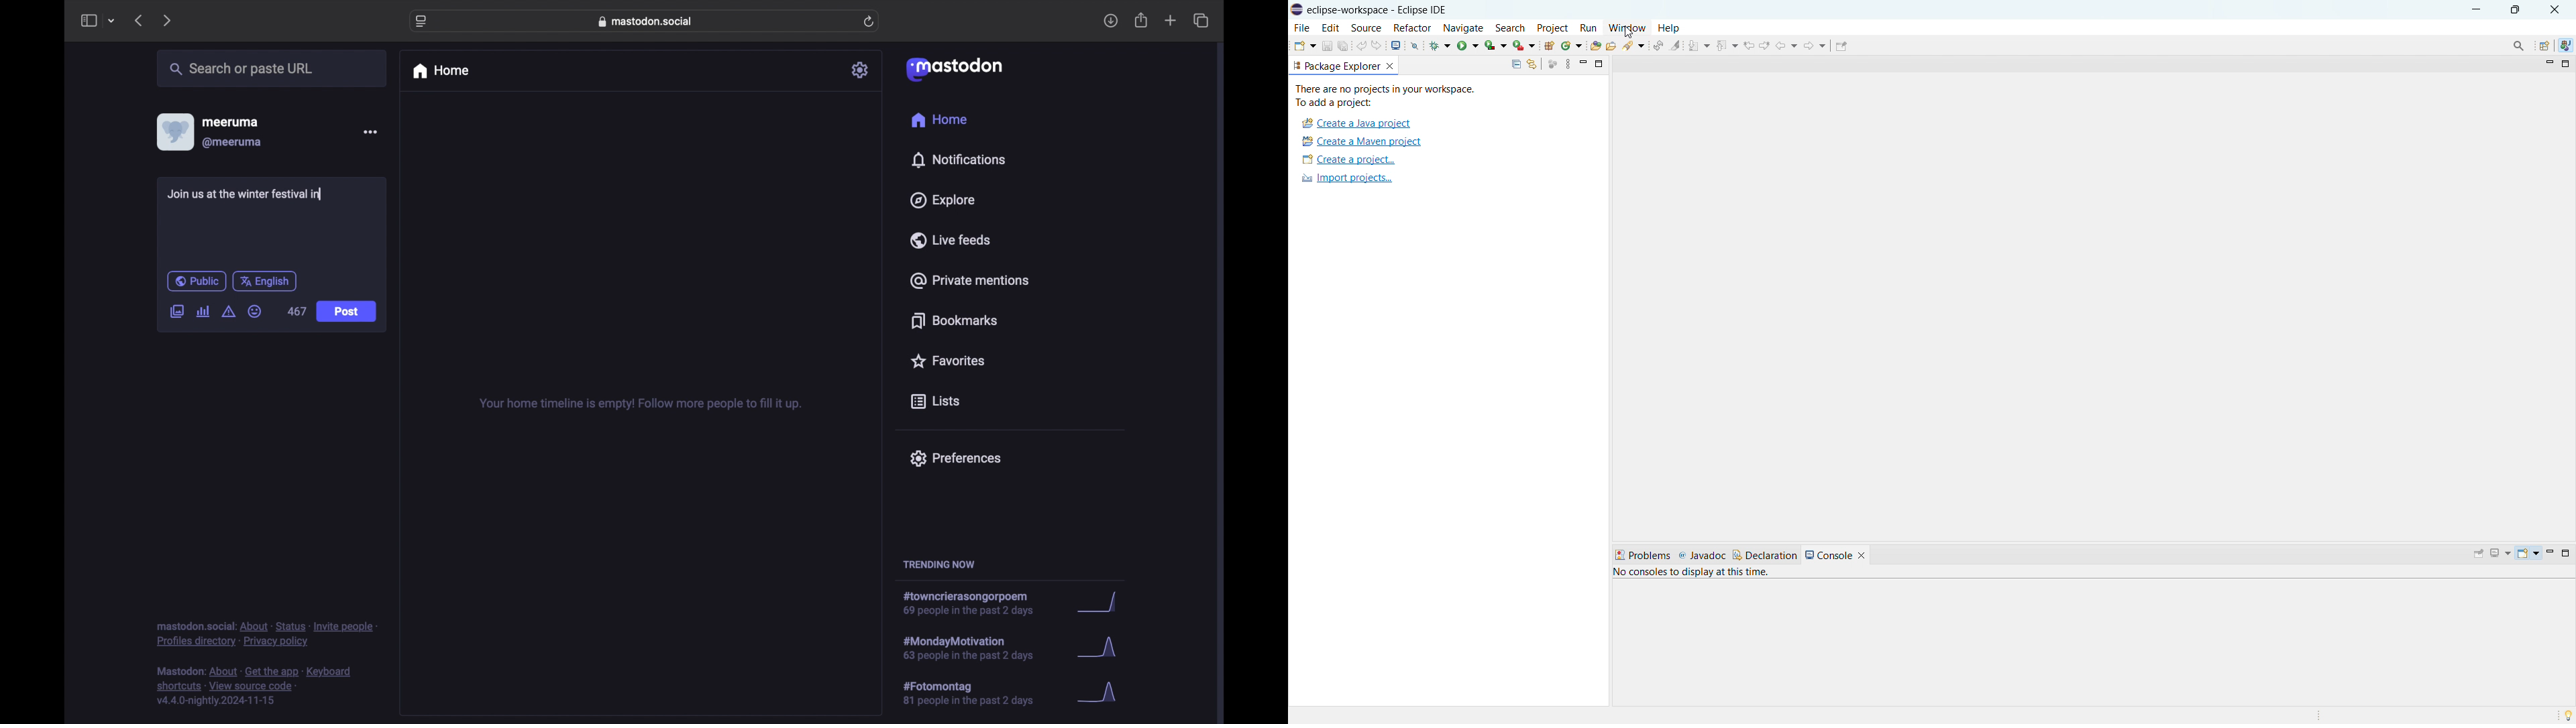 Image resolution: width=2576 pixels, height=728 pixels. Describe the element at coordinates (230, 121) in the screenshot. I see `meeruma` at that location.